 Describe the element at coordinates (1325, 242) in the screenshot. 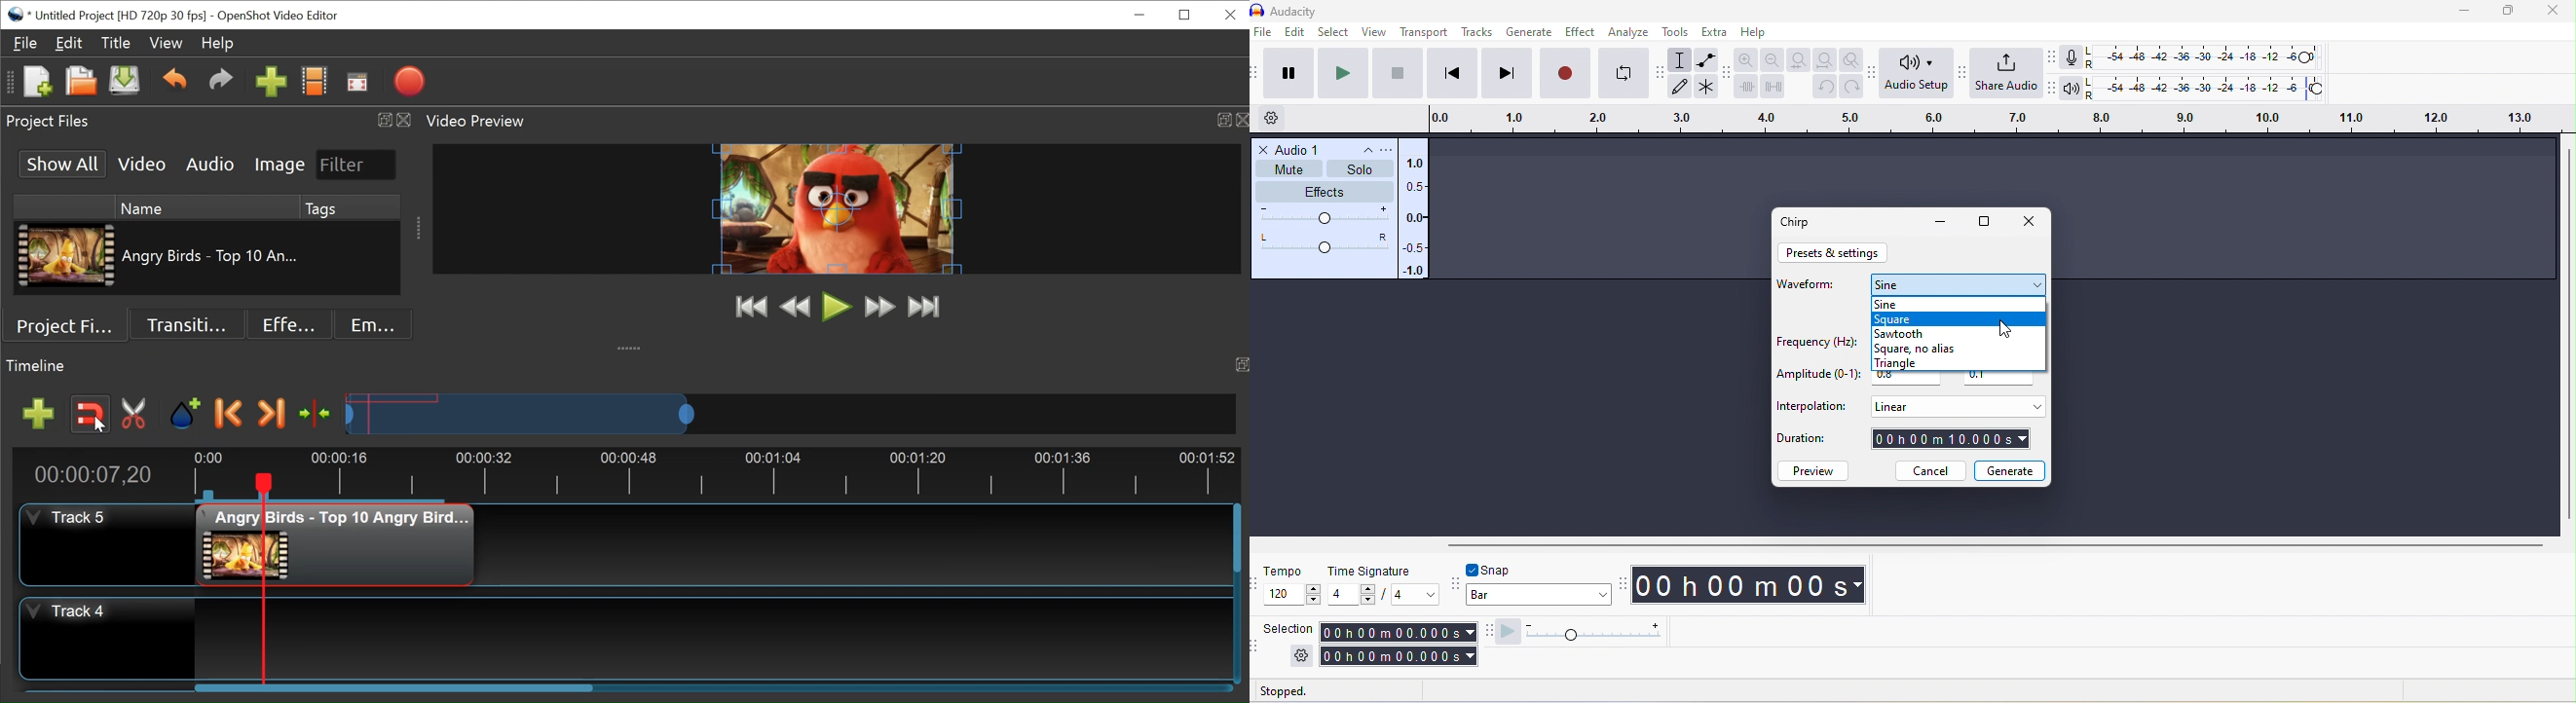

I see `pan:center` at that location.